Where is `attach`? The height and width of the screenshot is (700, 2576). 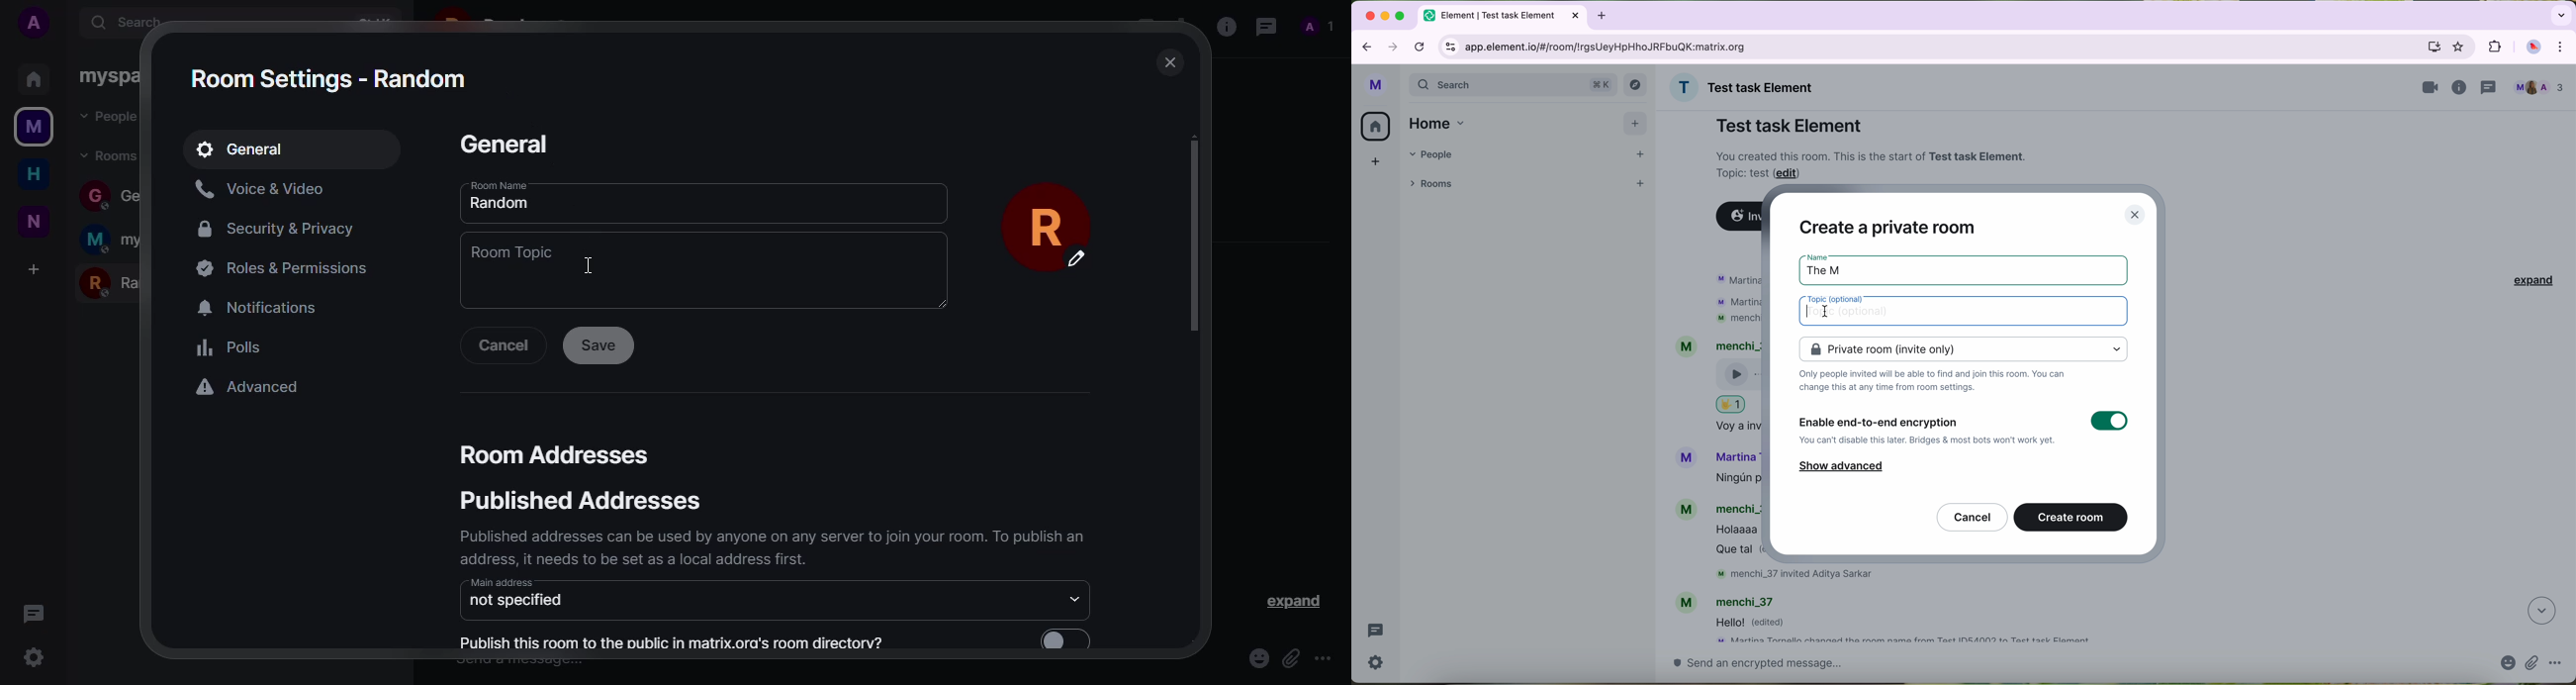 attach is located at coordinates (1288, 658).